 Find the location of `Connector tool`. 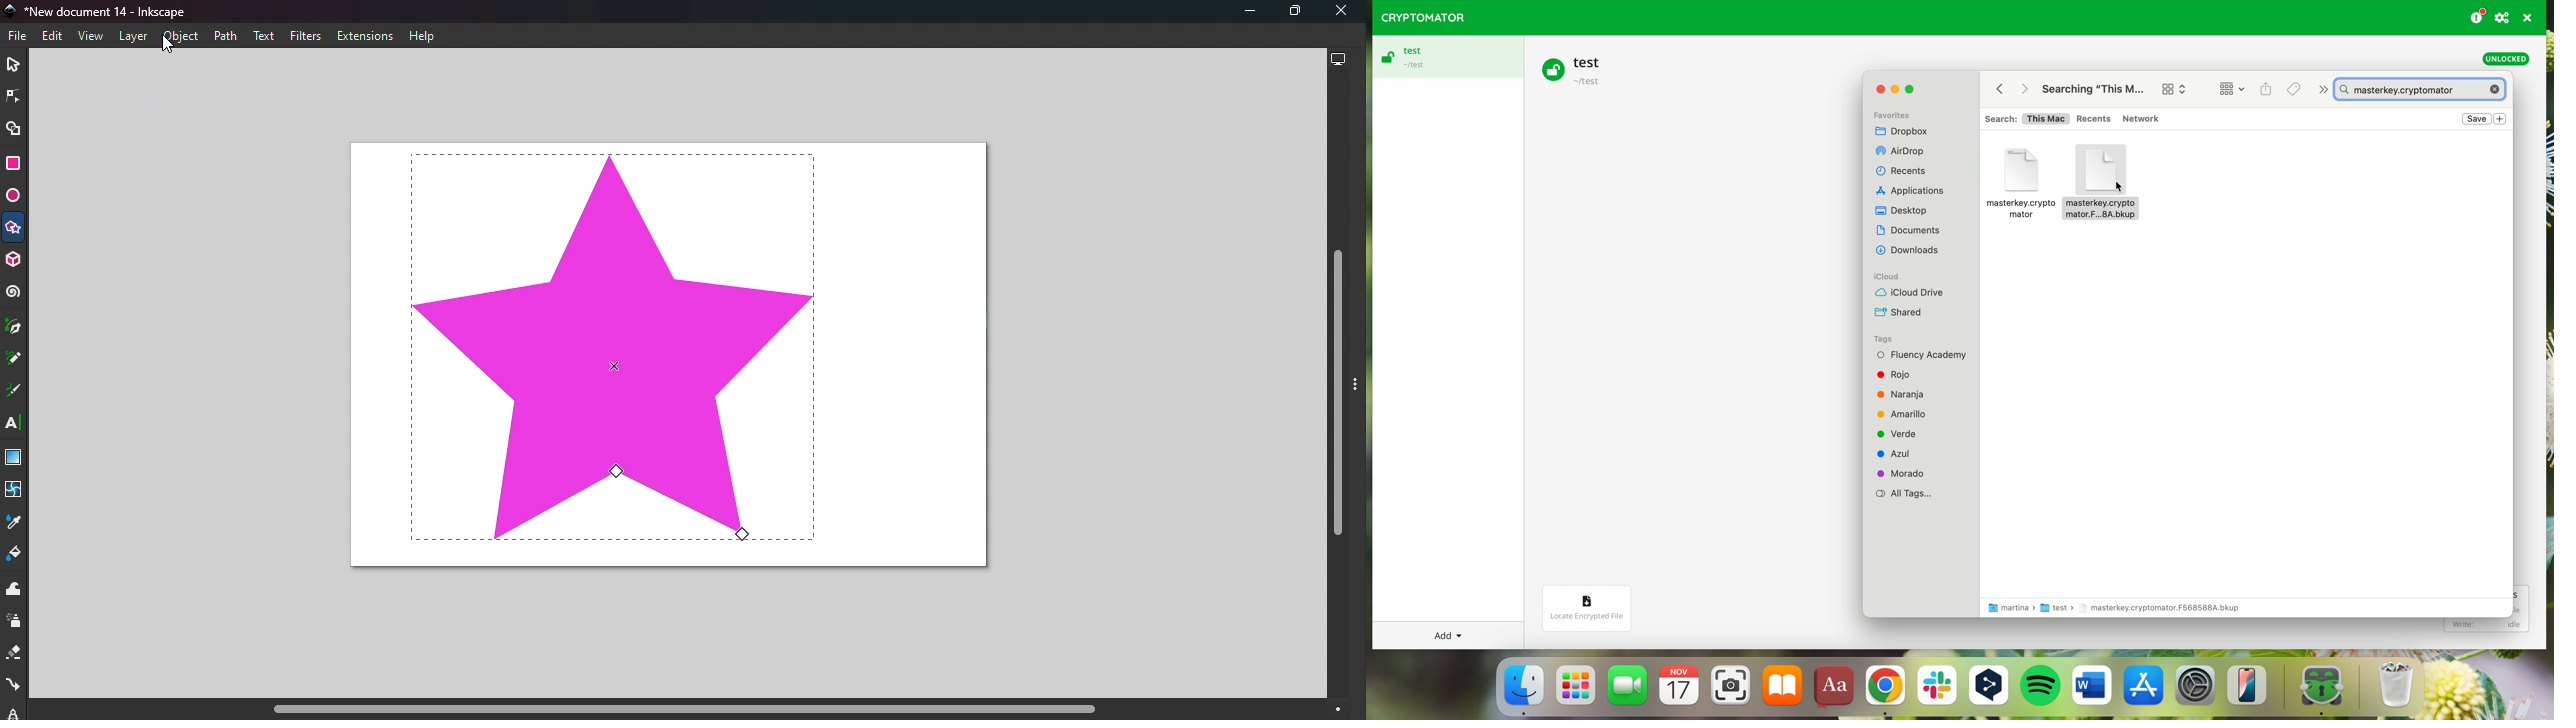

Connector tool is located at coordinates (13, 687).